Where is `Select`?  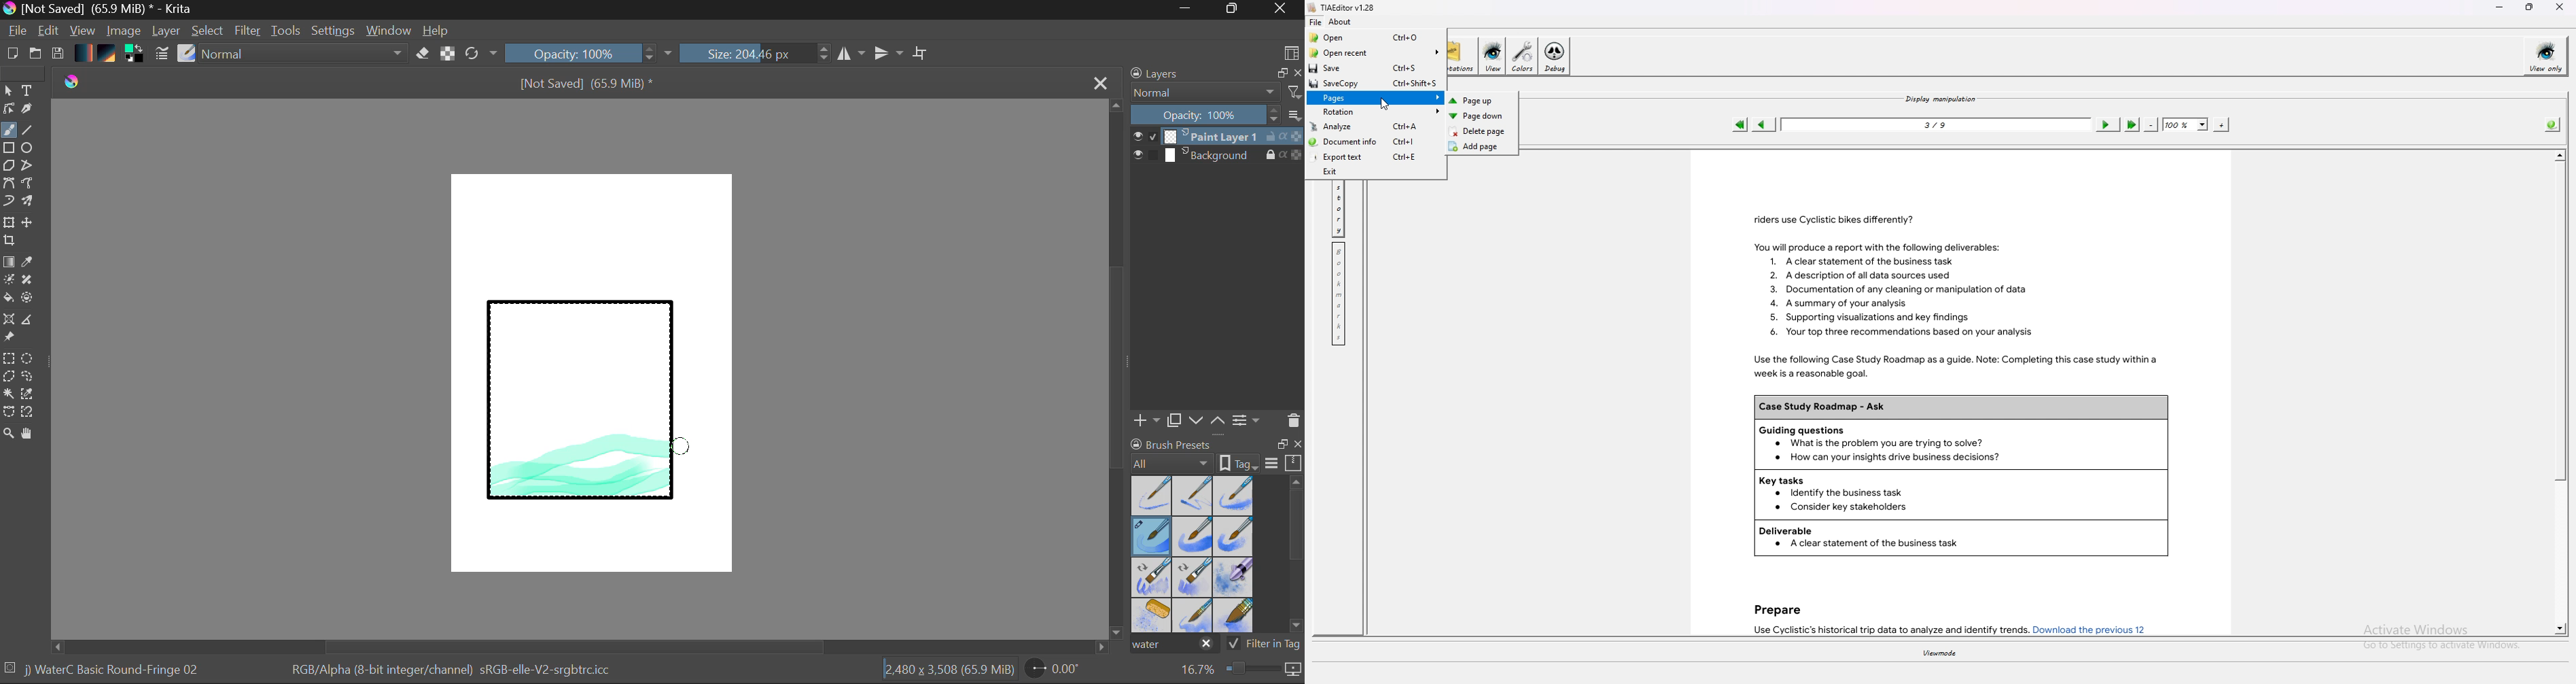
Select is located at coordinates (8, 91).